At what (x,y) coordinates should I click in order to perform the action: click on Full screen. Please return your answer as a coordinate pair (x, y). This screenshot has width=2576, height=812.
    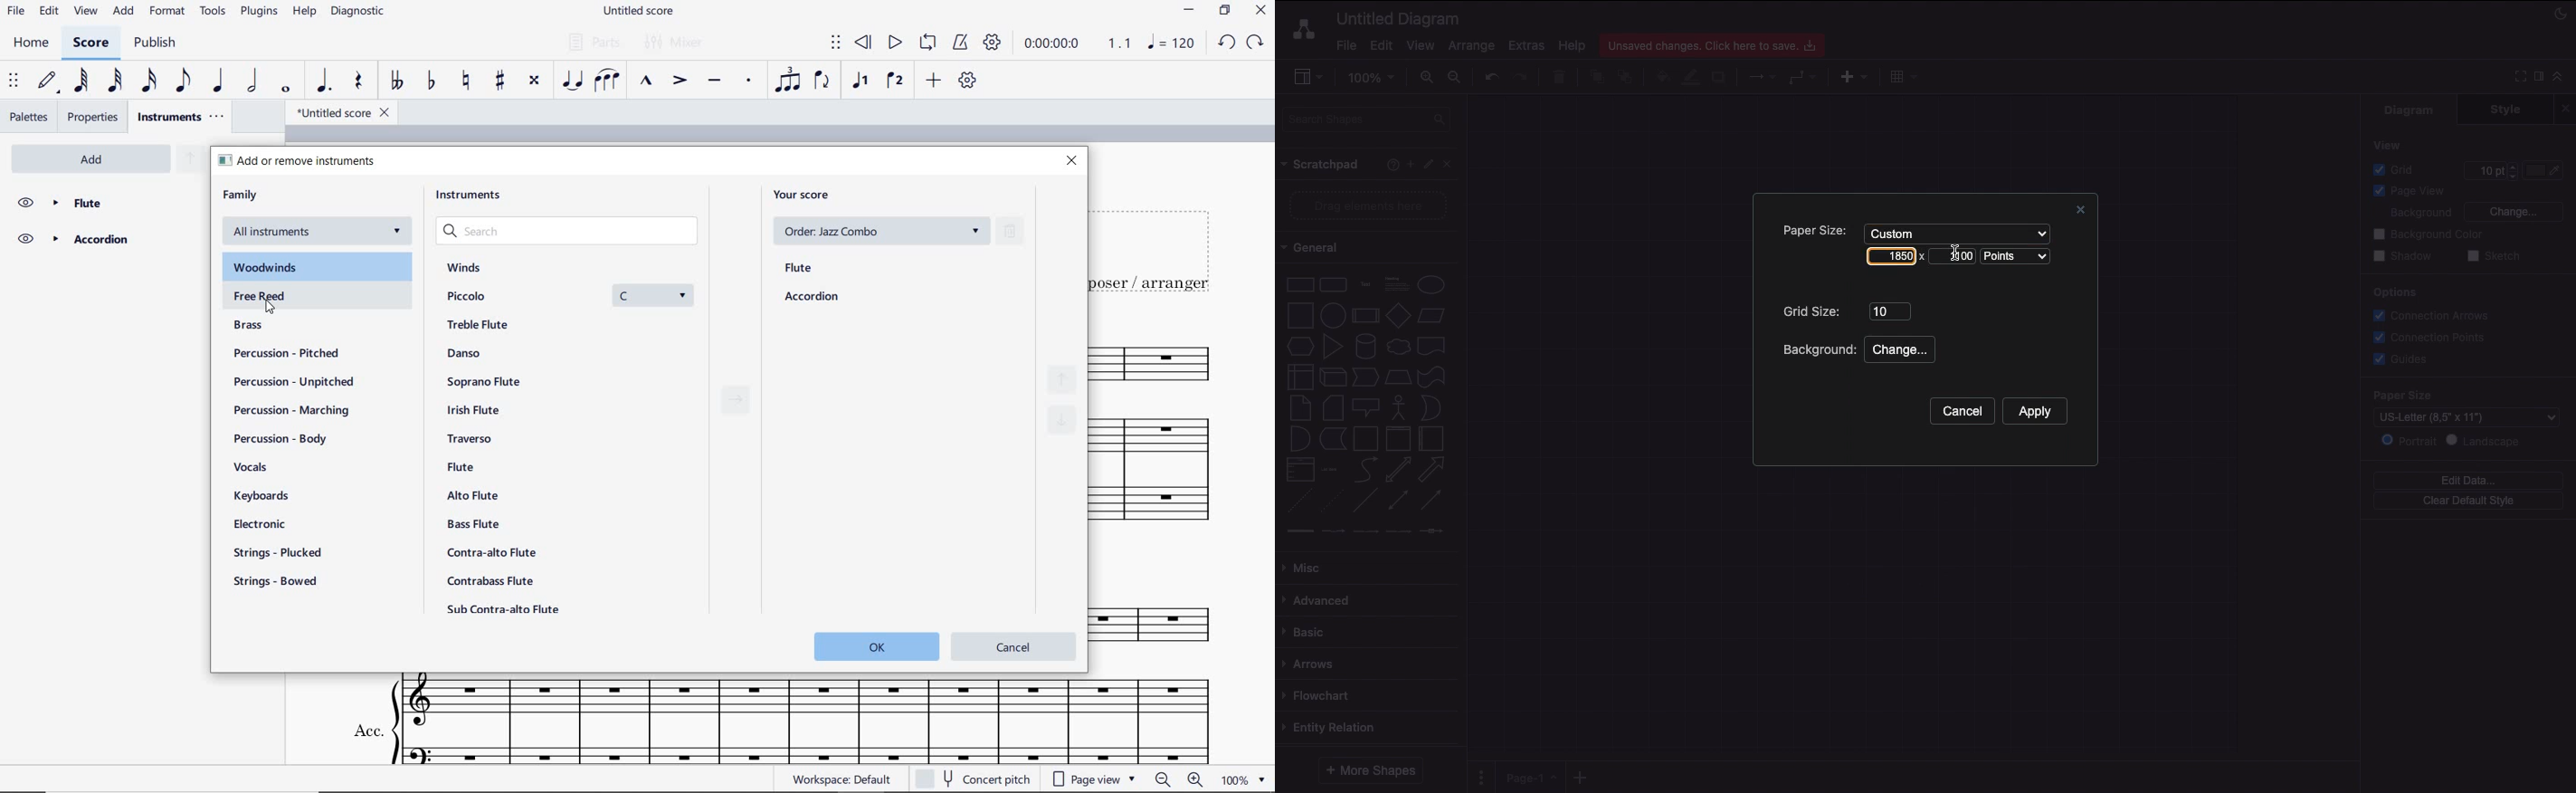
    Looking at the image, I should click on (2518, 75).